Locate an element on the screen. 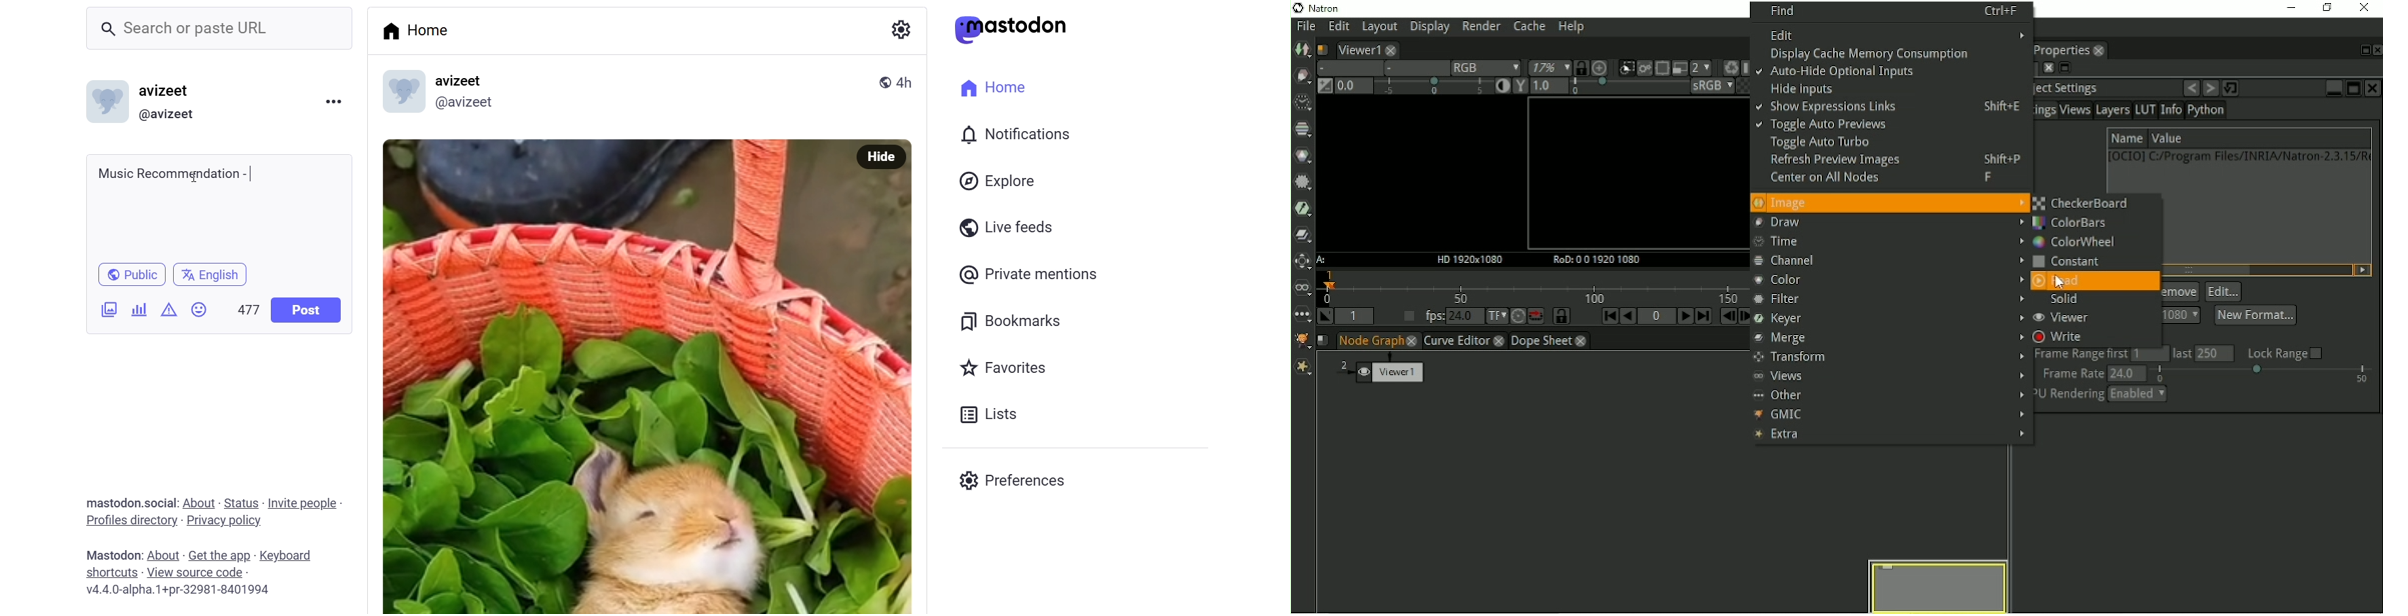 Image resolution: width=2408 pixels, height=616 pixels. invite people is located at coordinates (307, 501).